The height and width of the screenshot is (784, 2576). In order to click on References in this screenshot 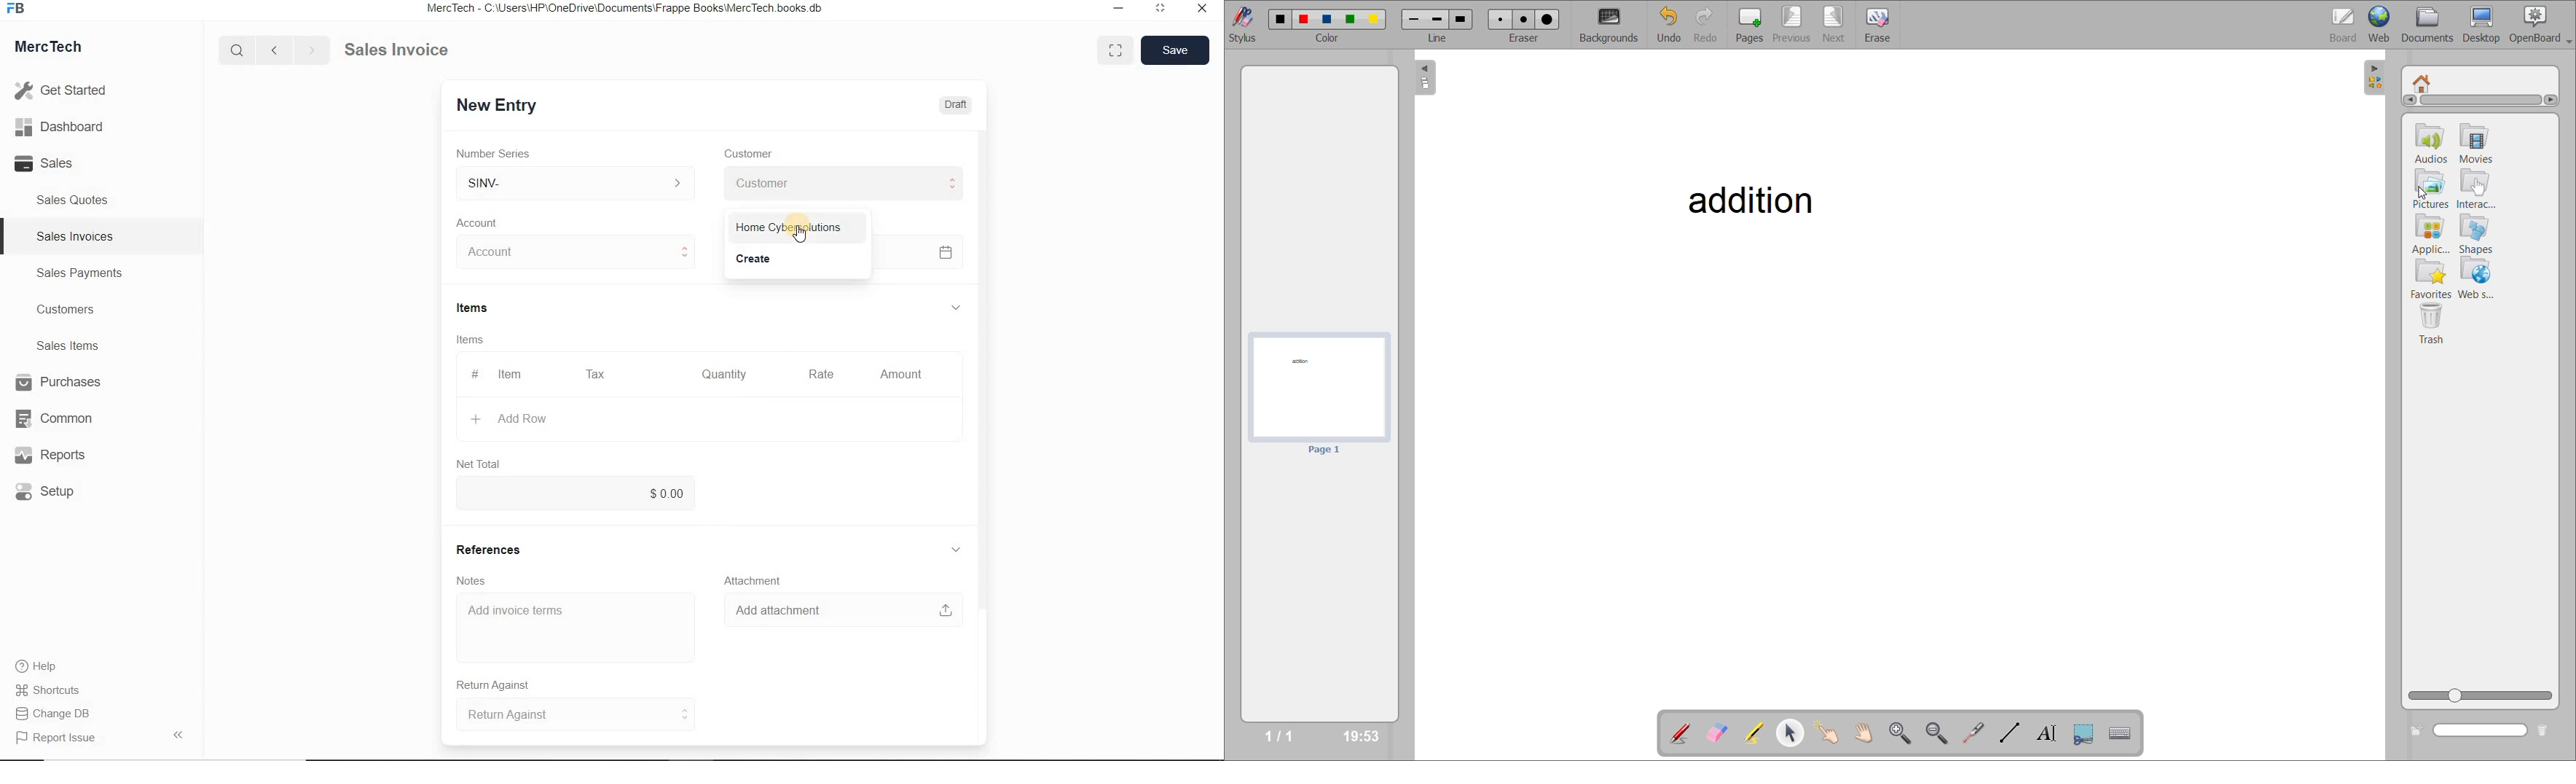, I will do `click(489, 550)`.